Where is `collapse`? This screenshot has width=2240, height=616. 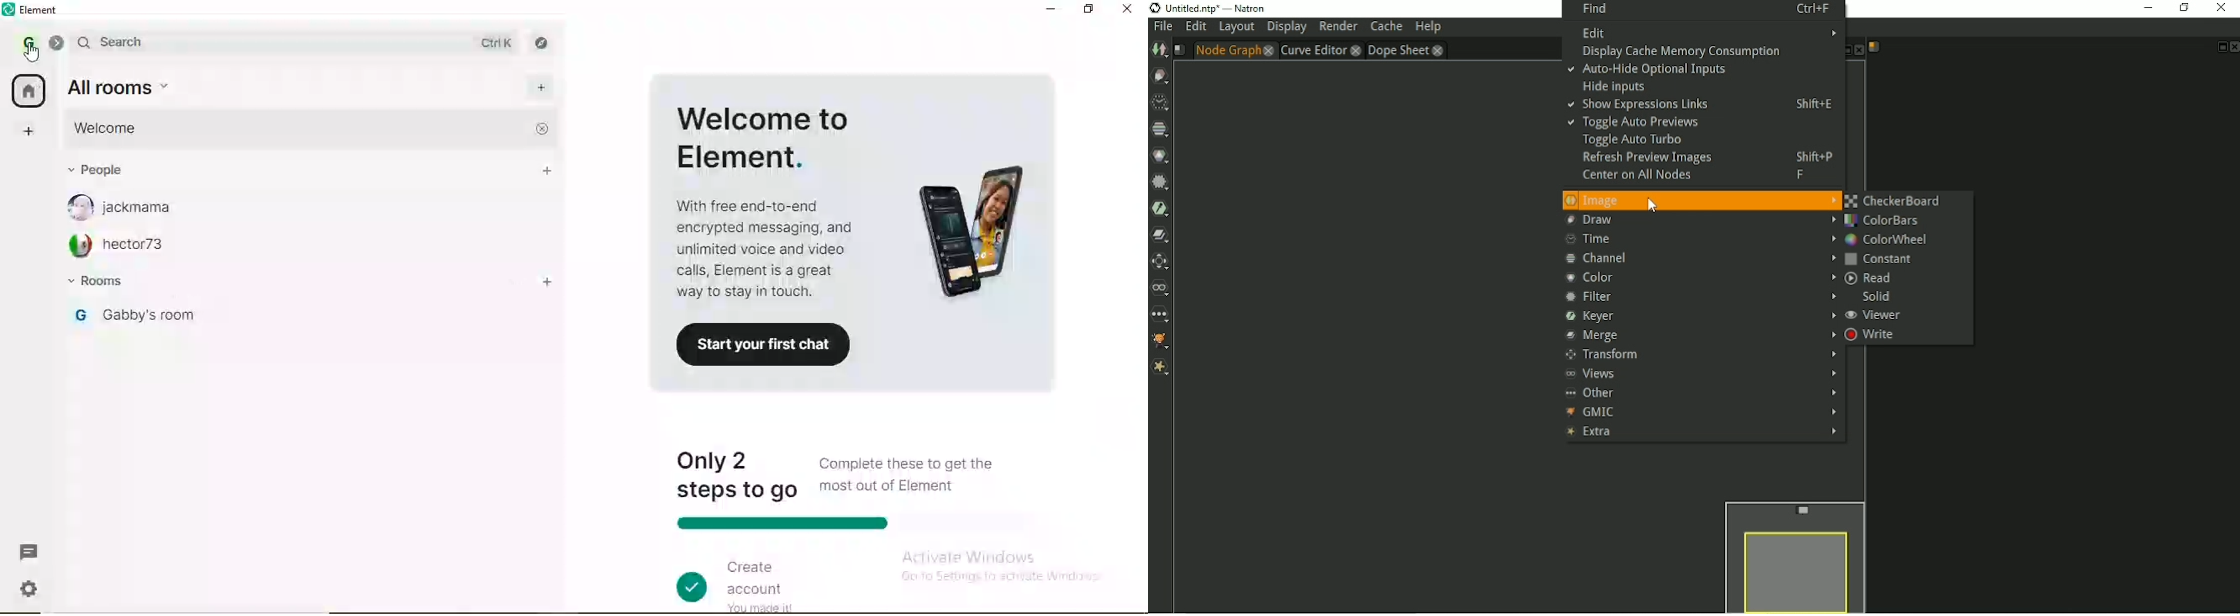 collapse is located at coordinates (55, 45).